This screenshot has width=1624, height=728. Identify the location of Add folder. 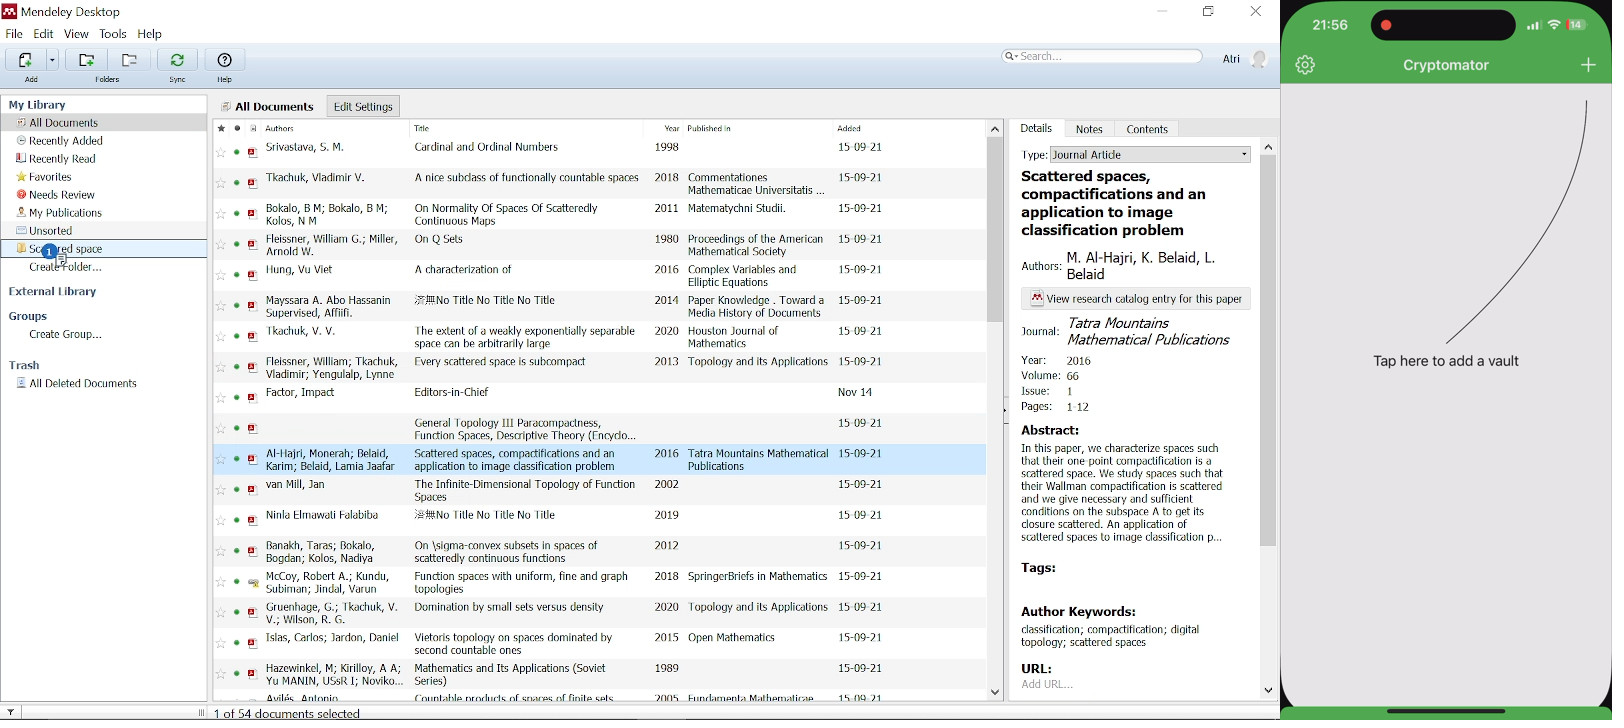
(86, 59).